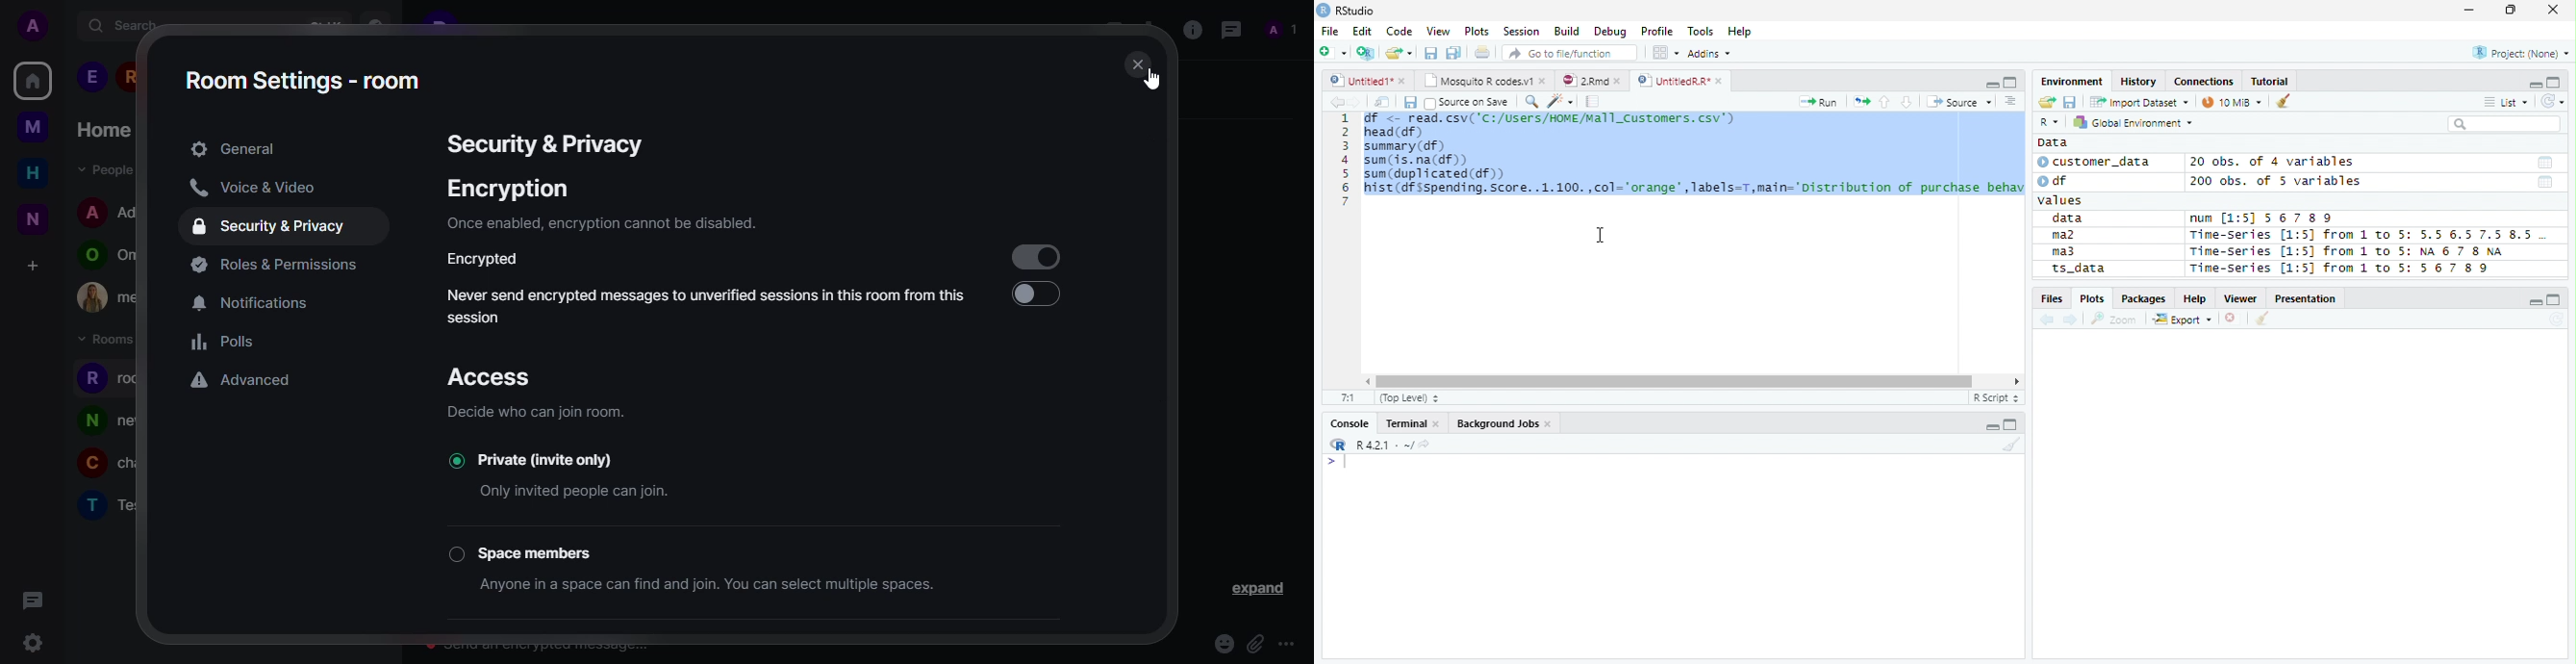 The width and height of the screenshot is (2576, 672). I want to click on R script, so click(1995, 398).